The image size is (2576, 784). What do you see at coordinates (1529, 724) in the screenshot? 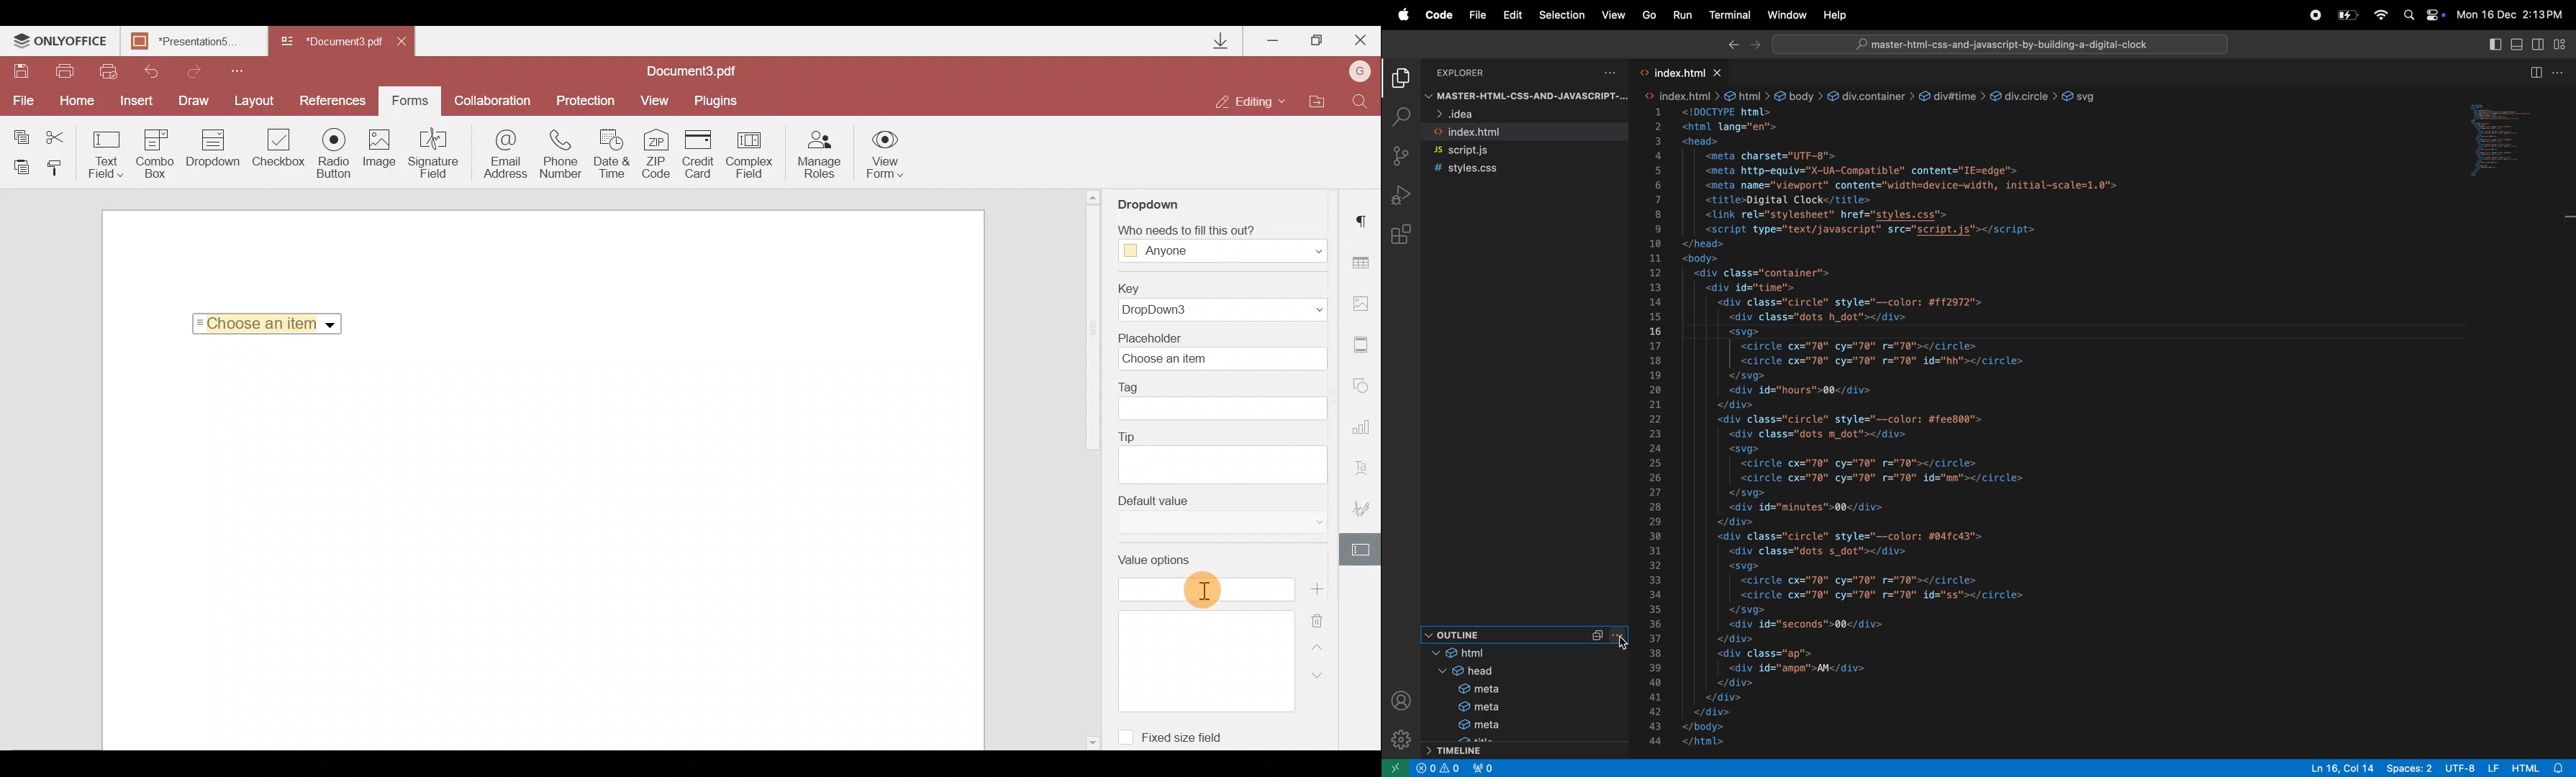
I see `meta` at bounding box center [1529, 724].